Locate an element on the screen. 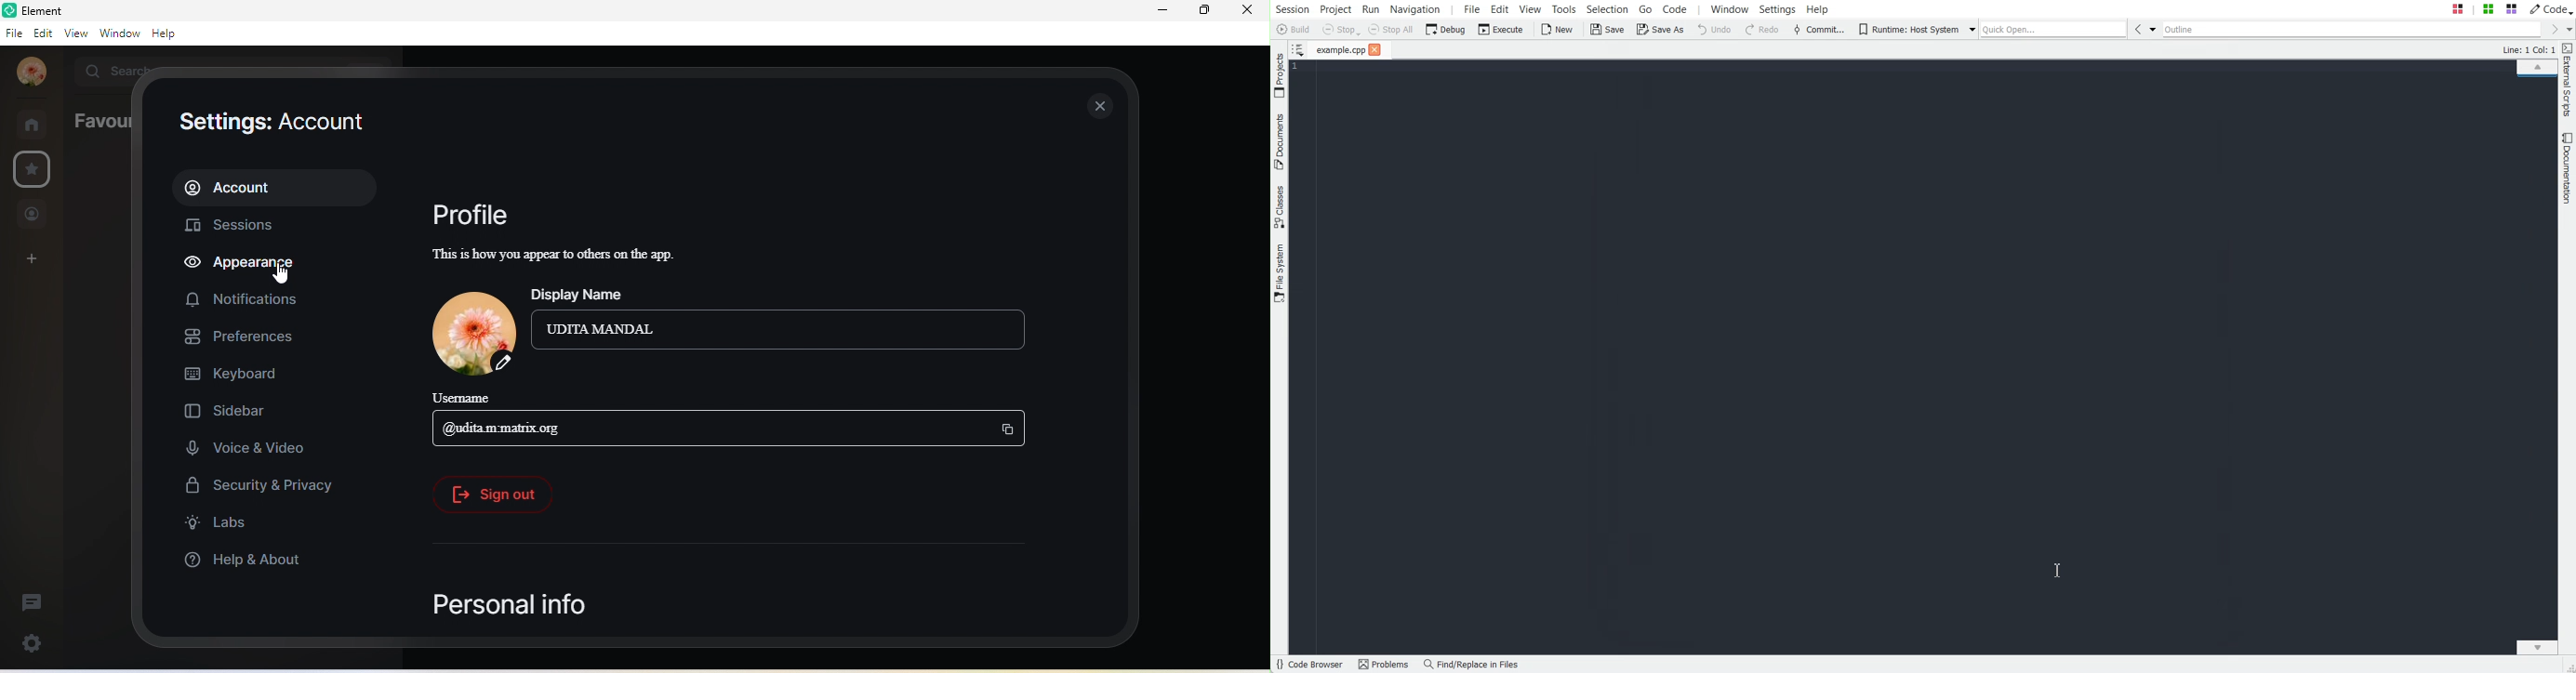 This screenshot has width=2576, height=700. account is located at coordinates (273, 188).